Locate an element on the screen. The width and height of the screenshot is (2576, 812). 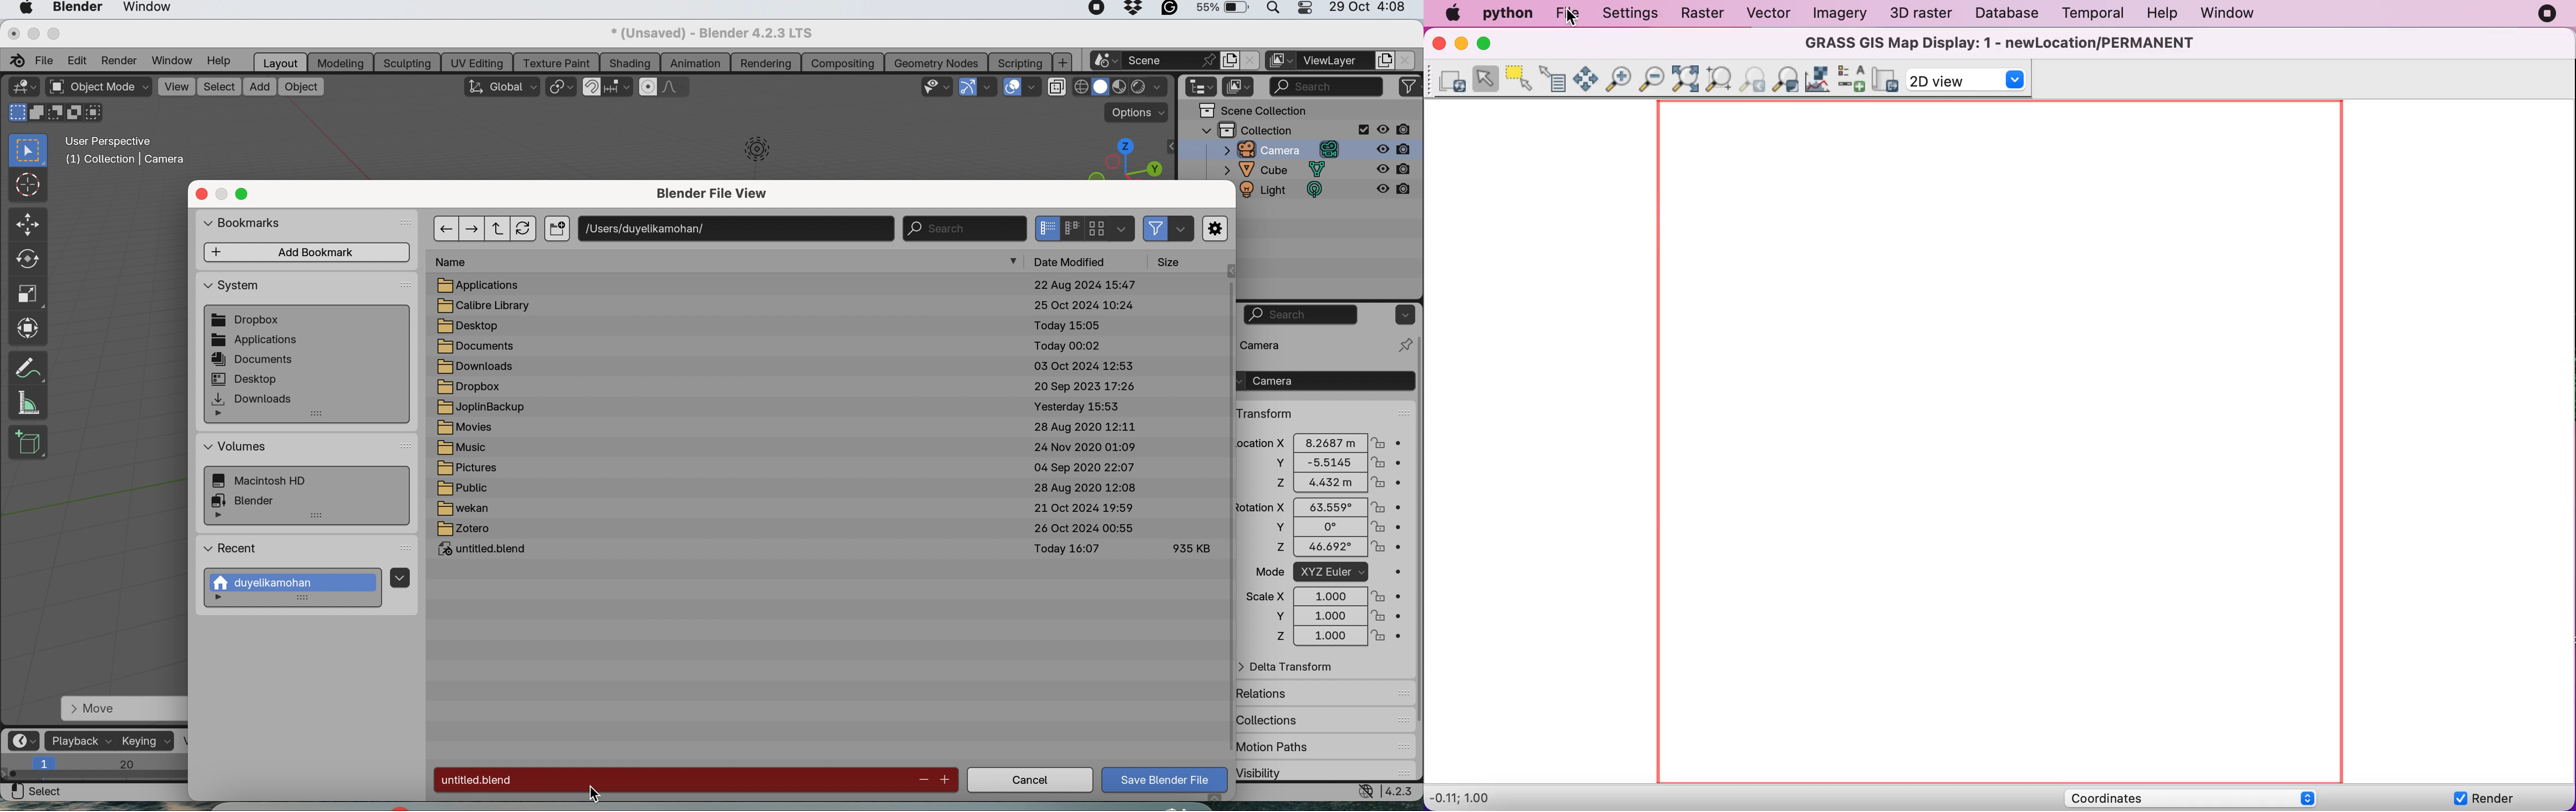
cursor is located at coordinates (591, 795).